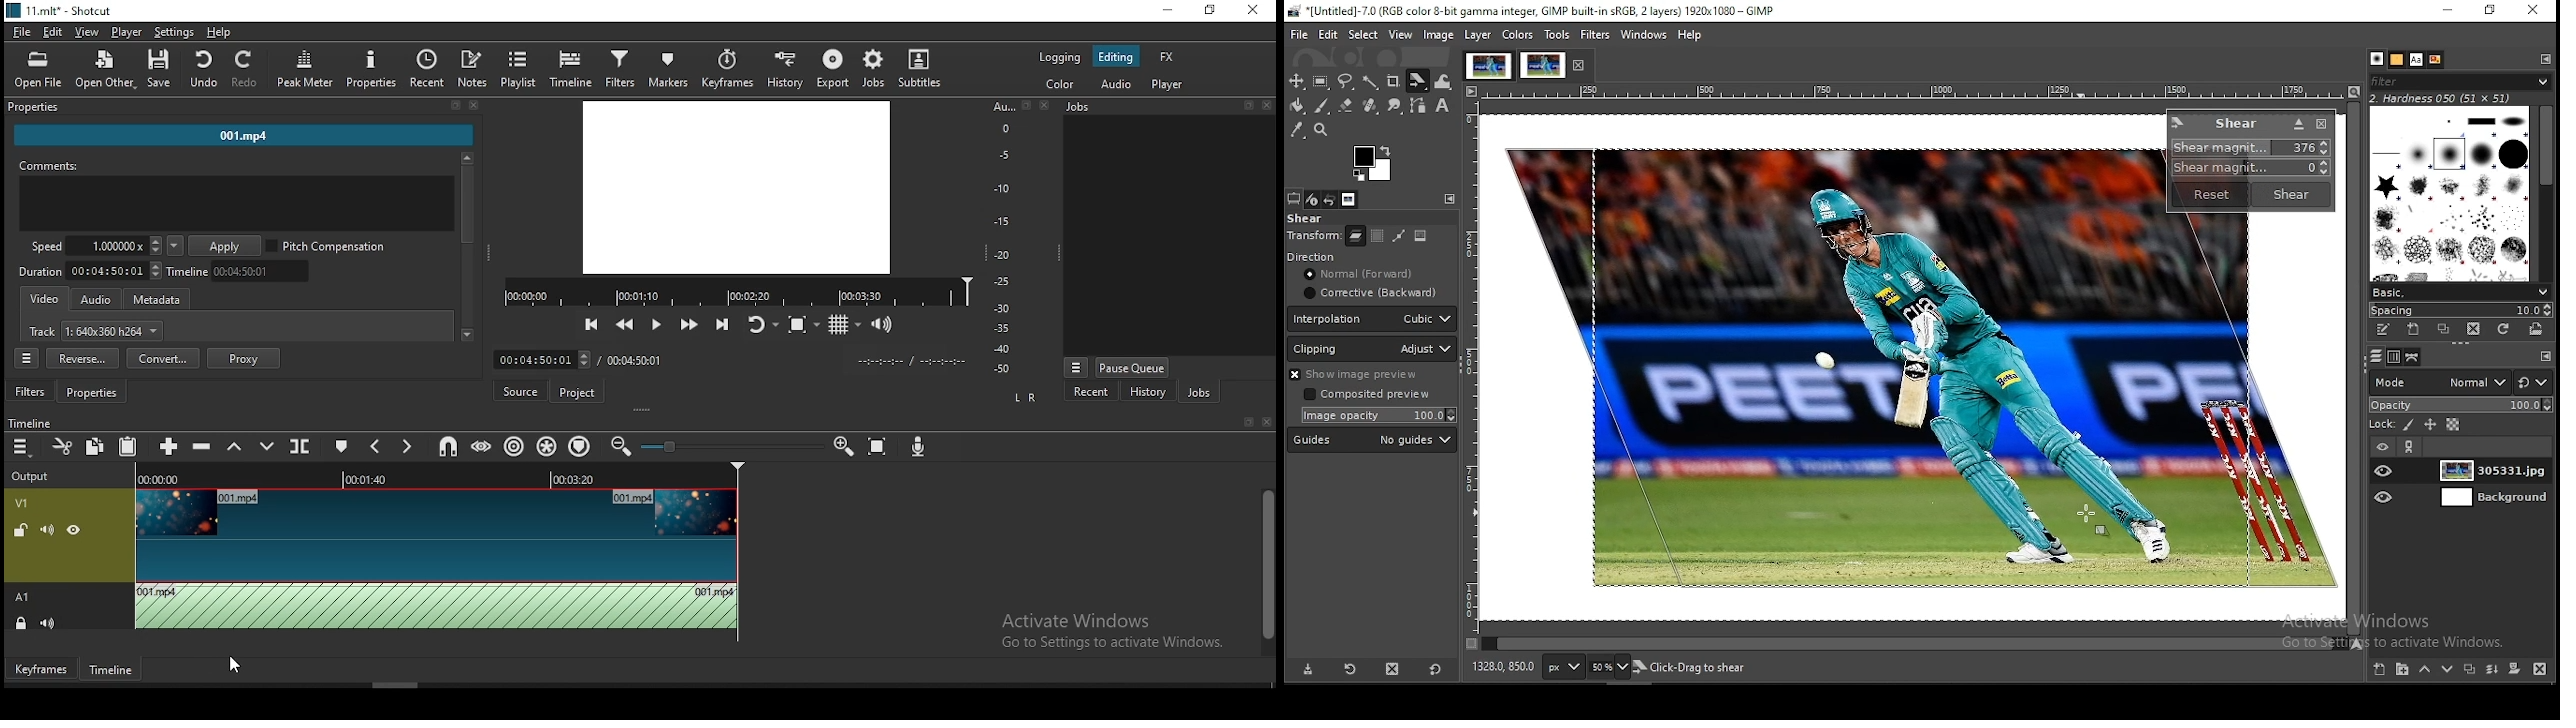  What do you see at coordinates (2375, 356) in the screenshot?
I see `paths` at bounding box center [2375, 356].